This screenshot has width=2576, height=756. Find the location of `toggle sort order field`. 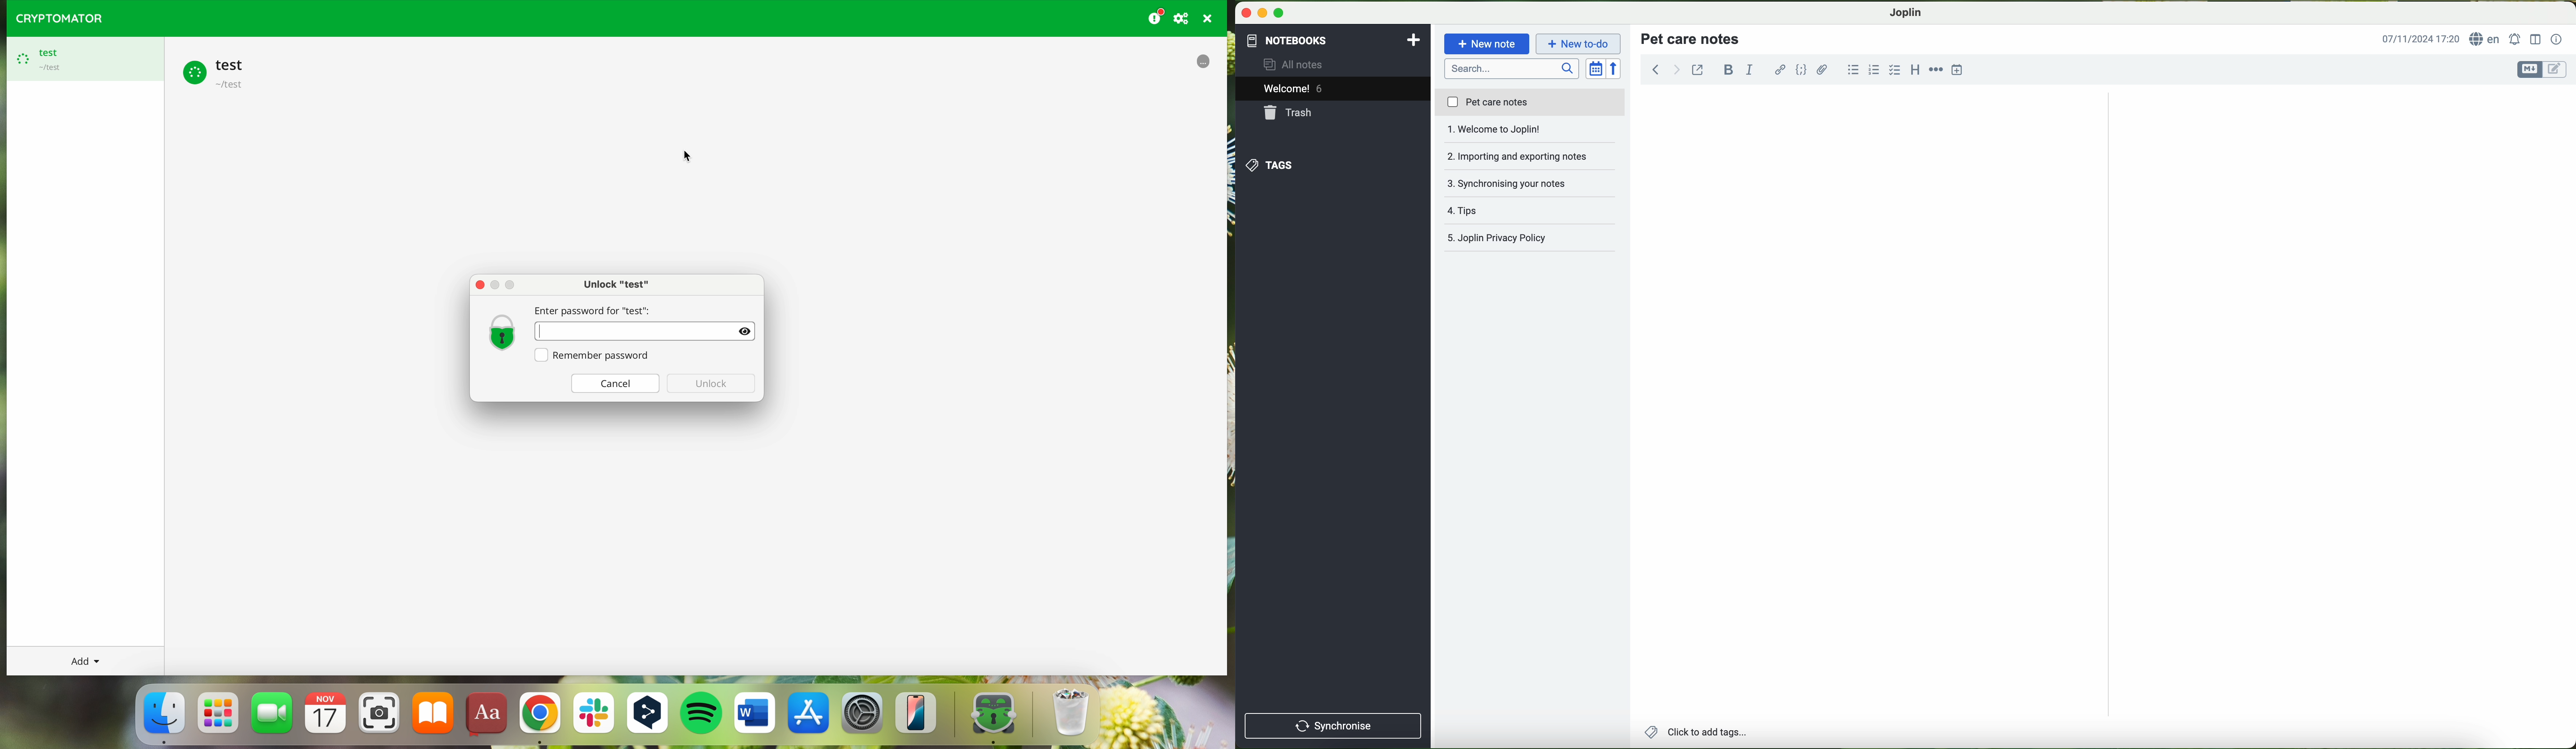

toggle sort order field is located at coordinates (1596, 69).